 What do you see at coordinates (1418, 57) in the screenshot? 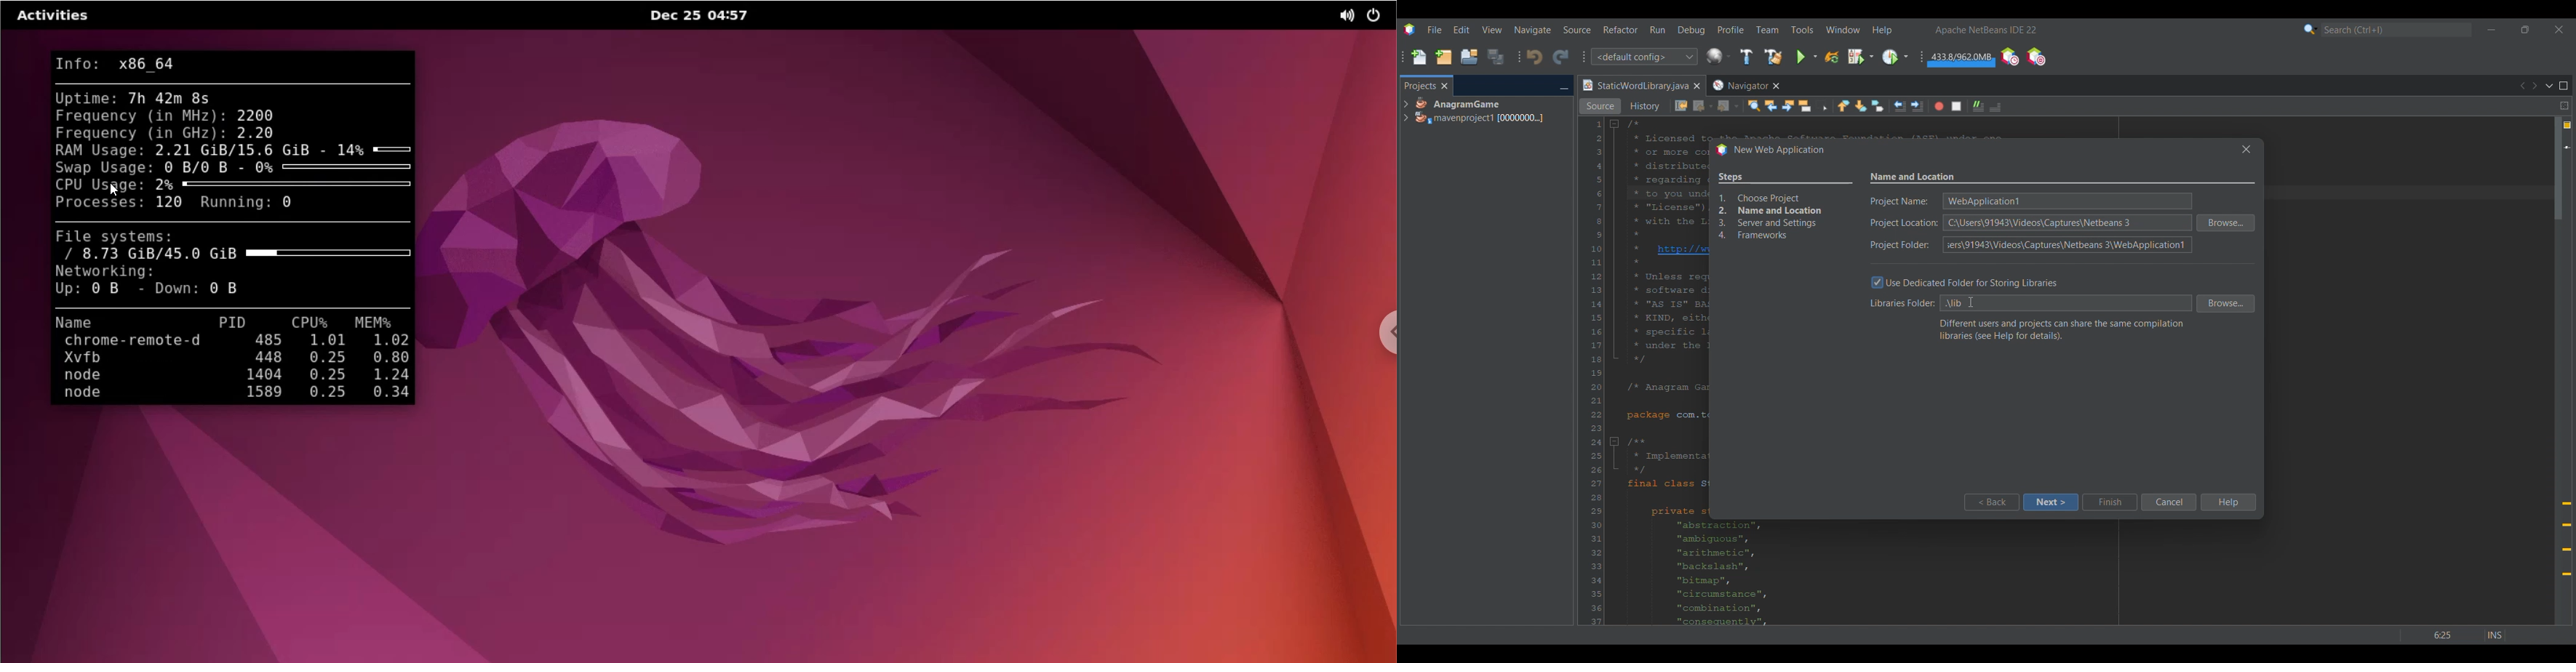
I see `New file` at bounding box center [1418, 57].